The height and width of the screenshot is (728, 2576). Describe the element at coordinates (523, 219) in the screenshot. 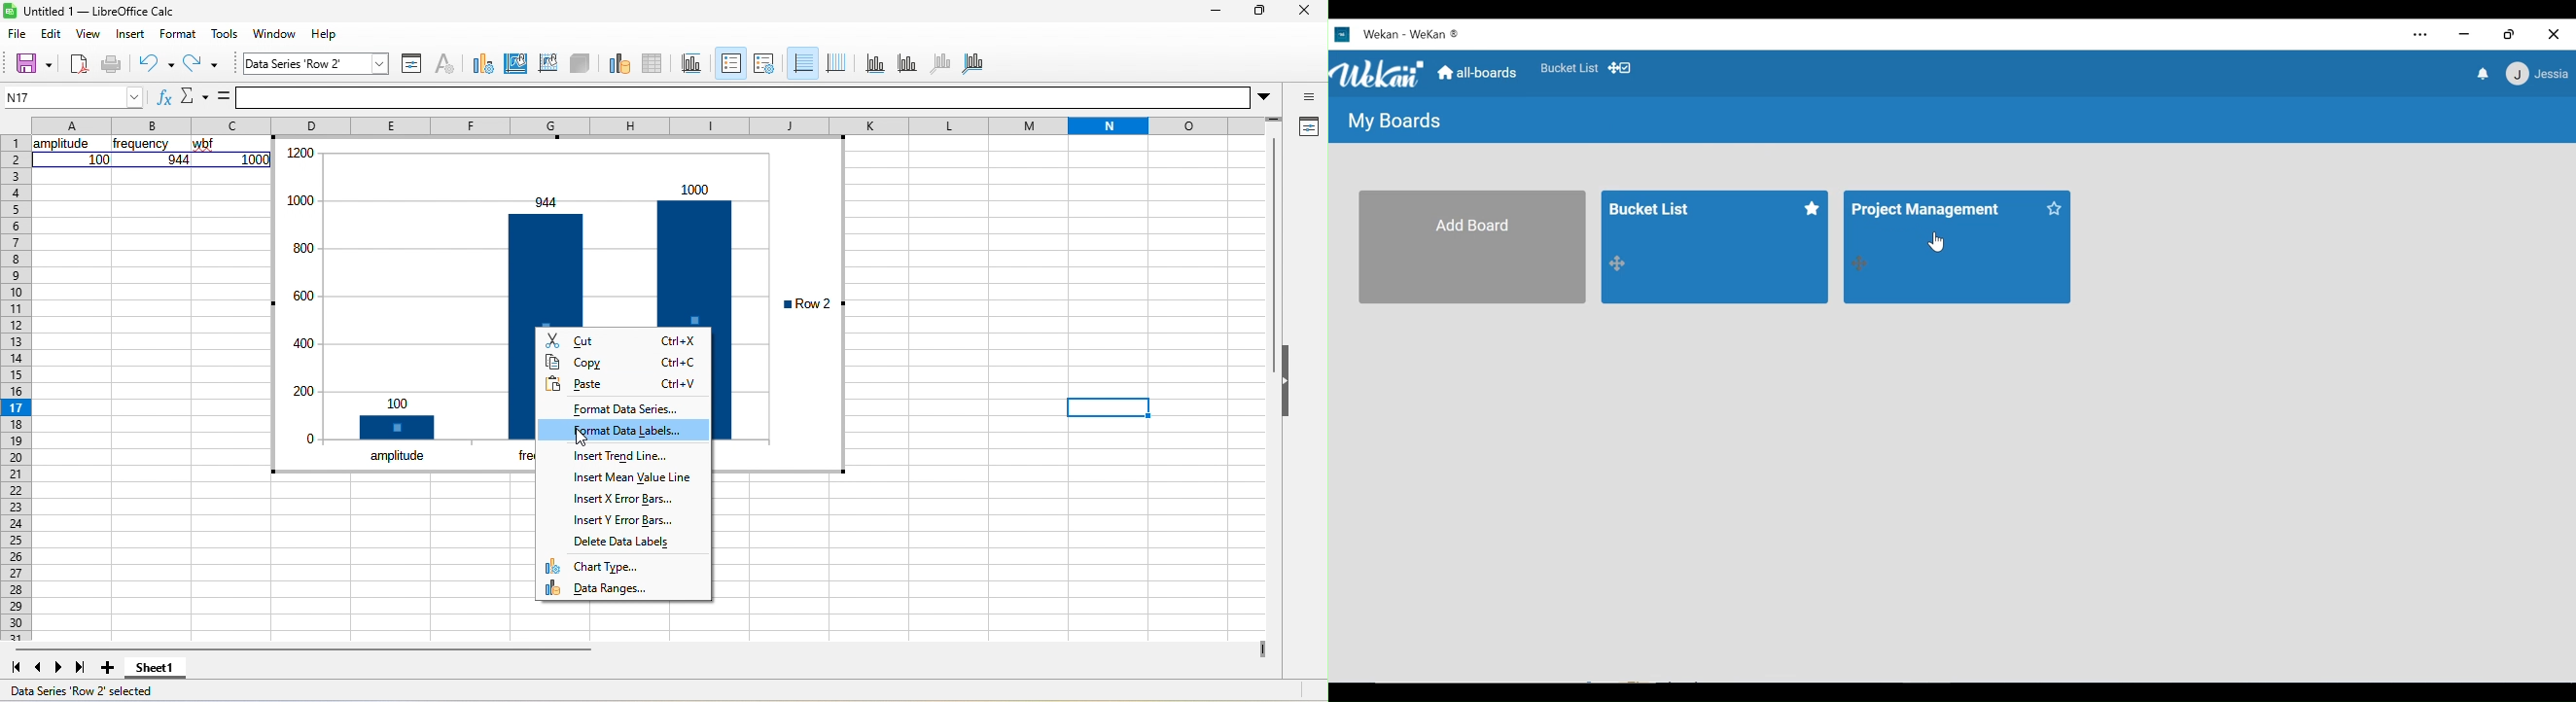

I see `chart` at that location.